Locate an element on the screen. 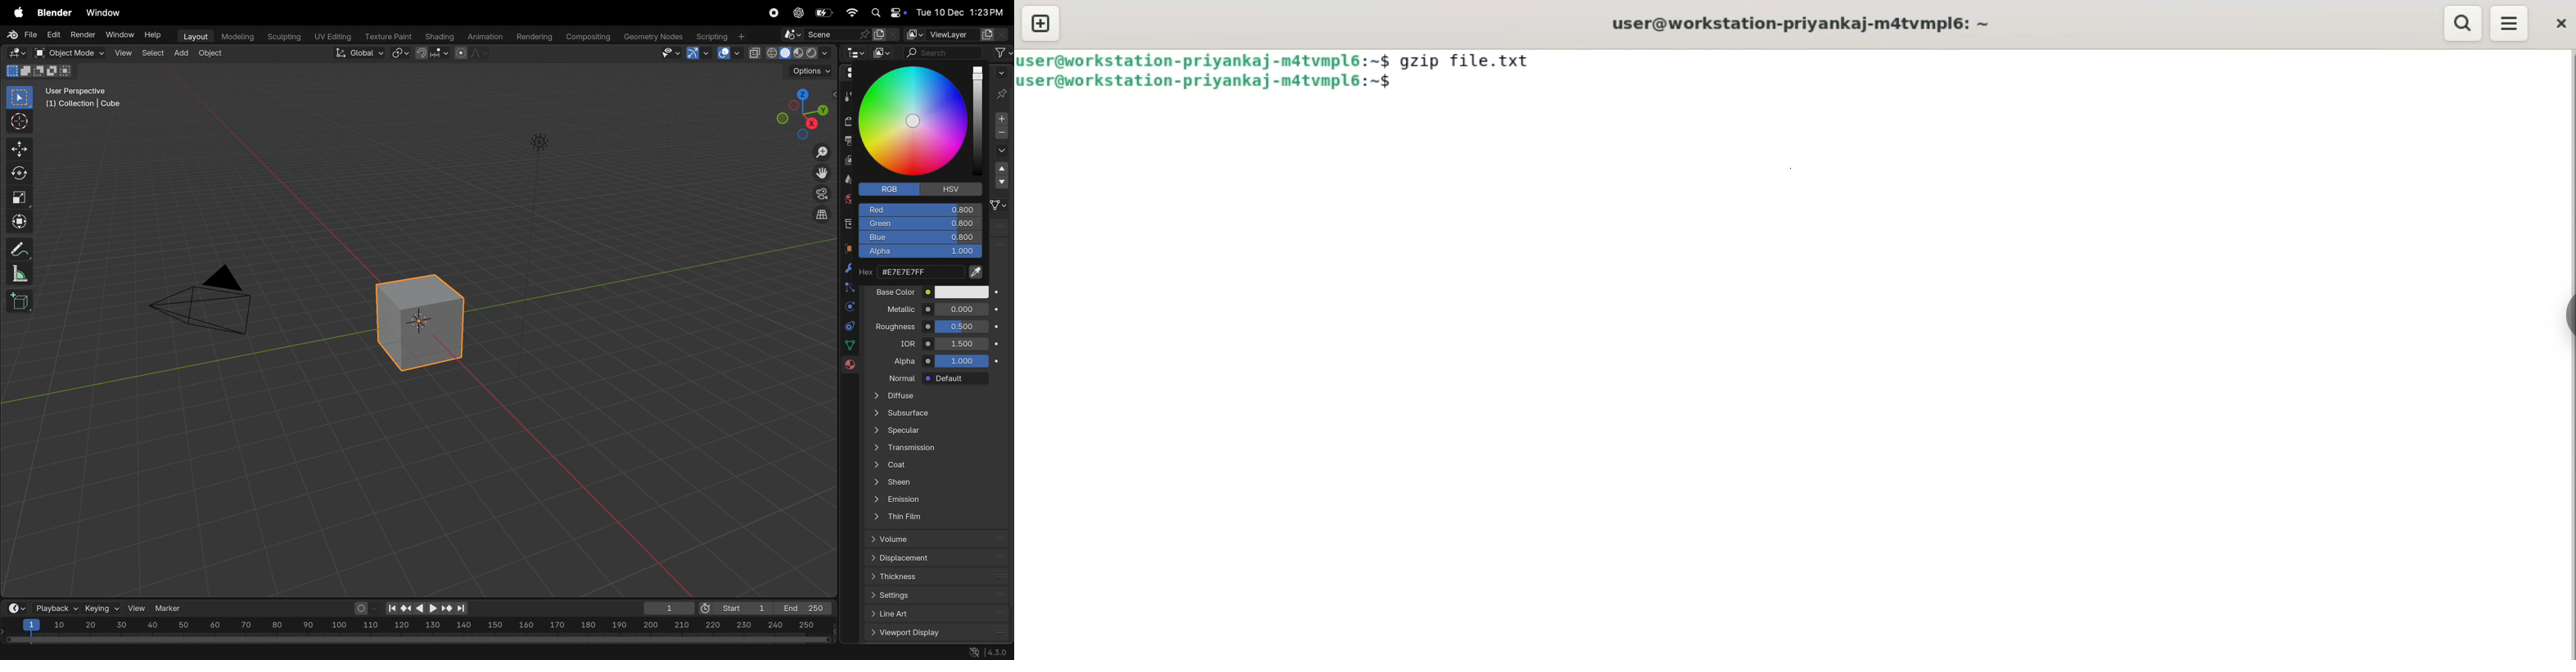  select is located at coordinates (20, 98).